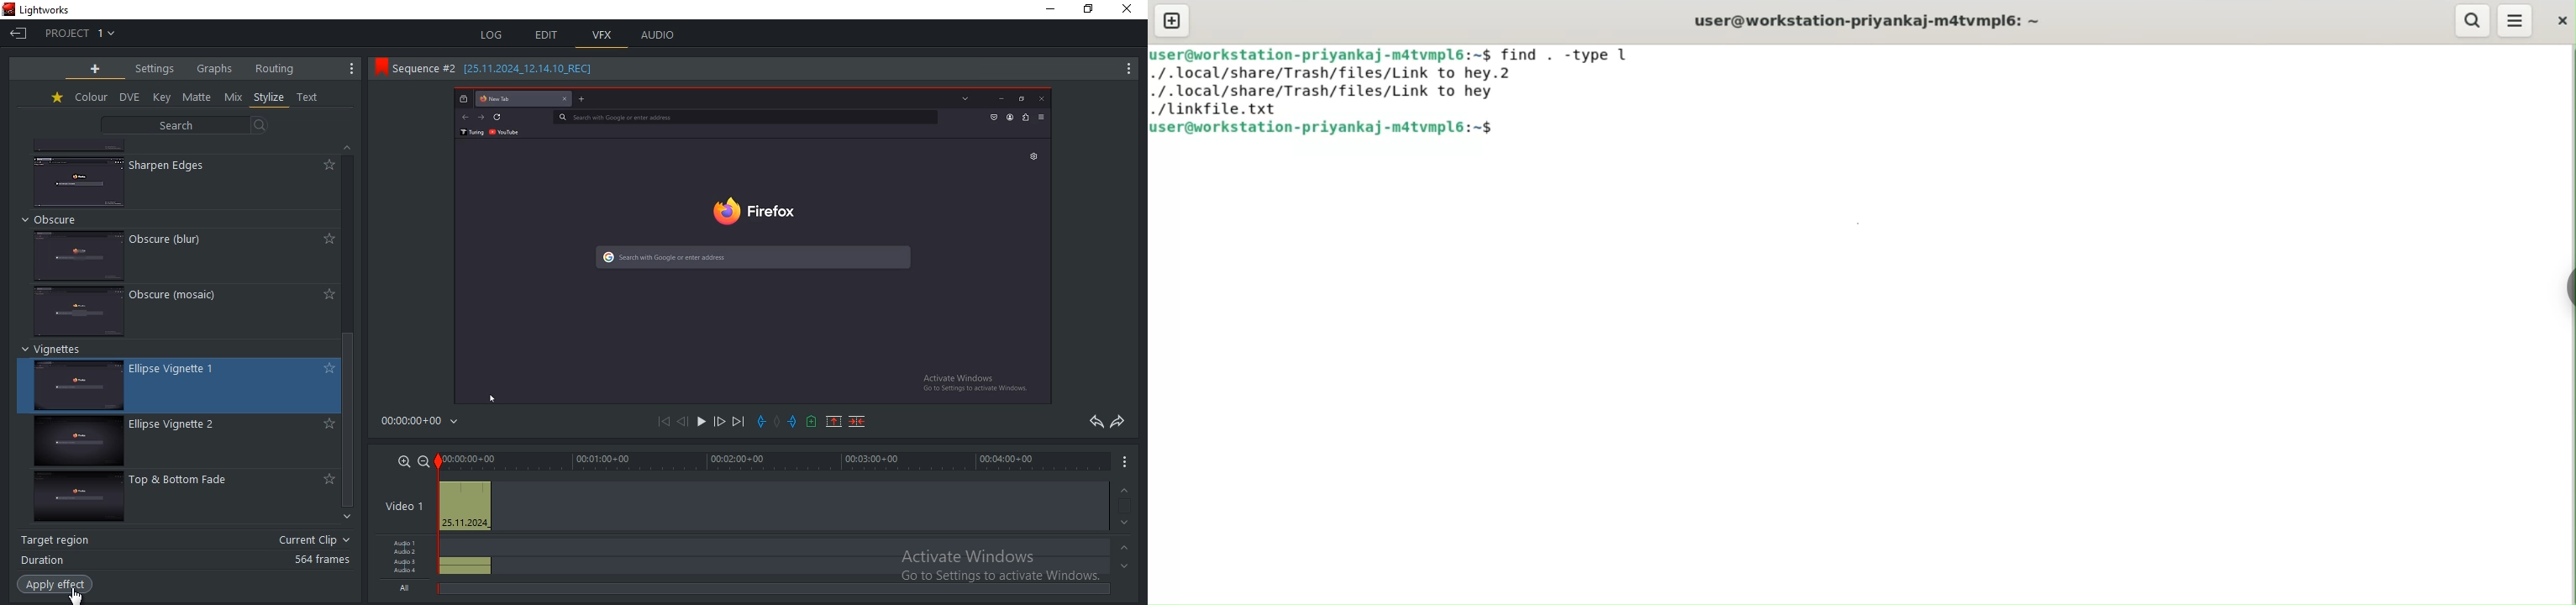 This screenshot has height=616, width=2576. I want to click on settings, so click(157, 69).